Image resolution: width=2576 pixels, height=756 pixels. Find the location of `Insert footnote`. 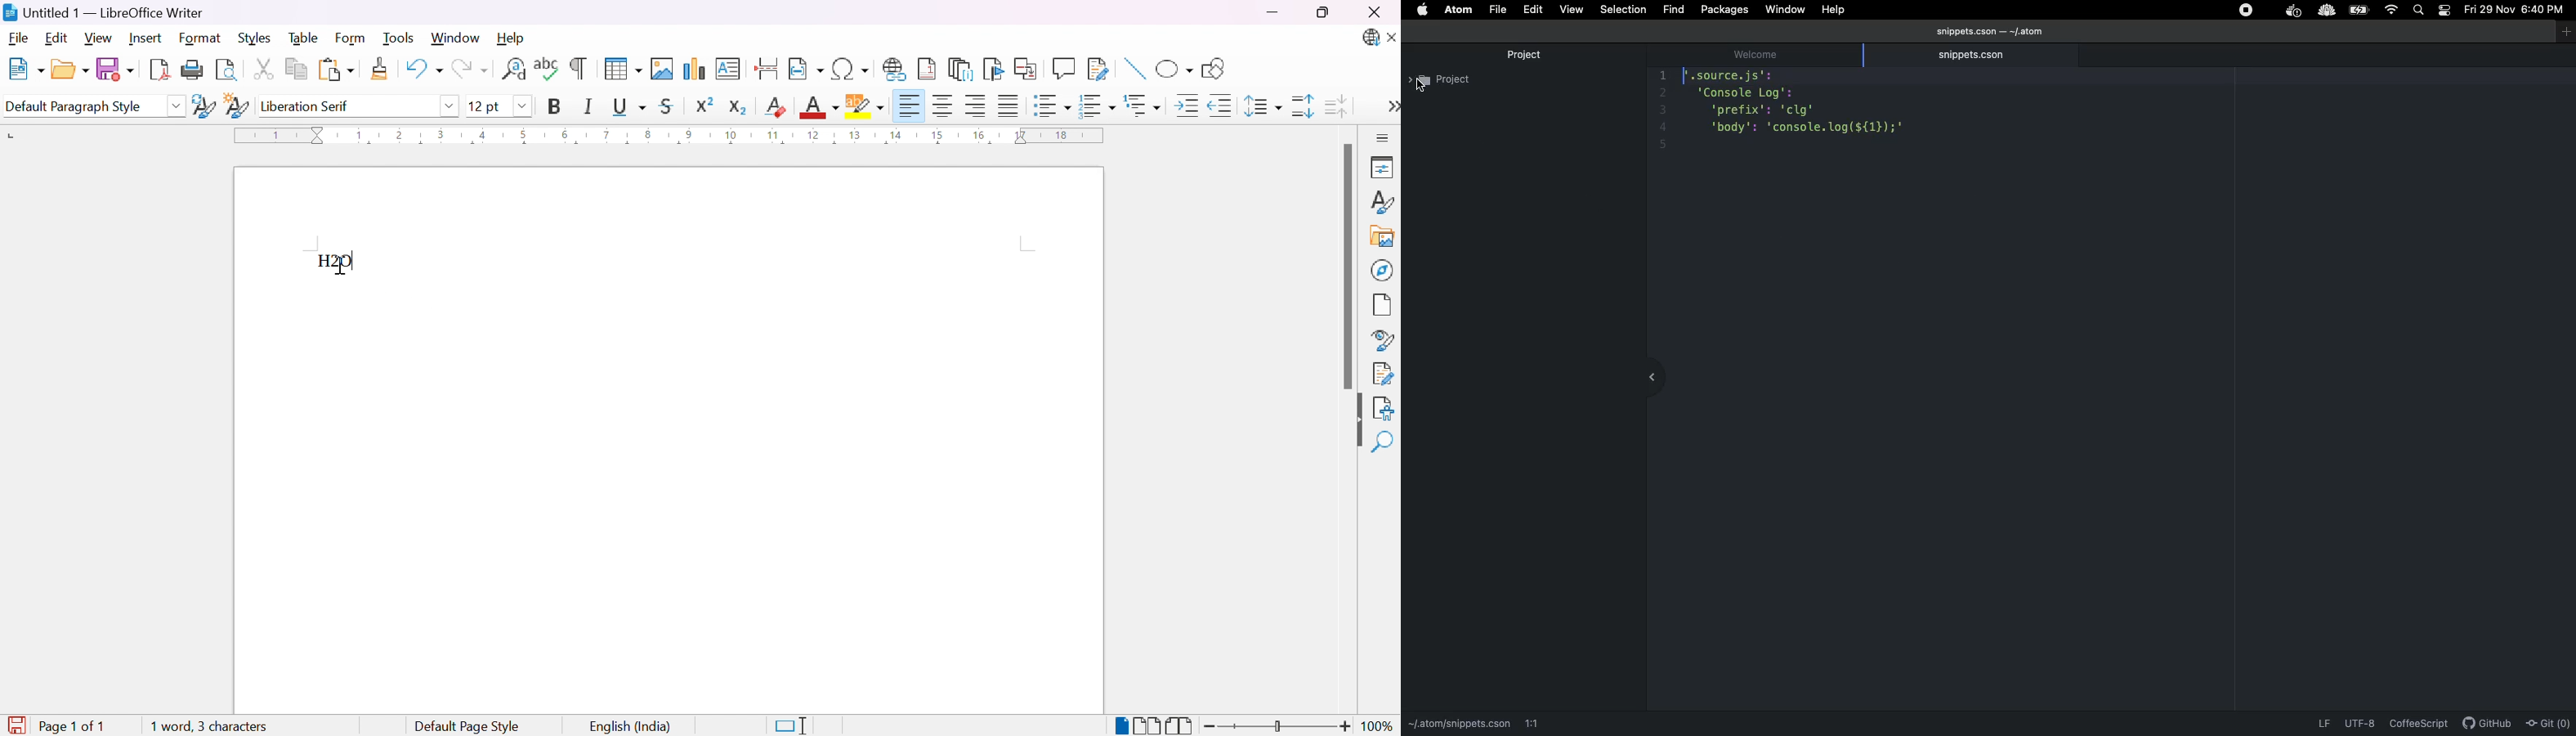

Insert footnote is located at coordinates (927, 68).